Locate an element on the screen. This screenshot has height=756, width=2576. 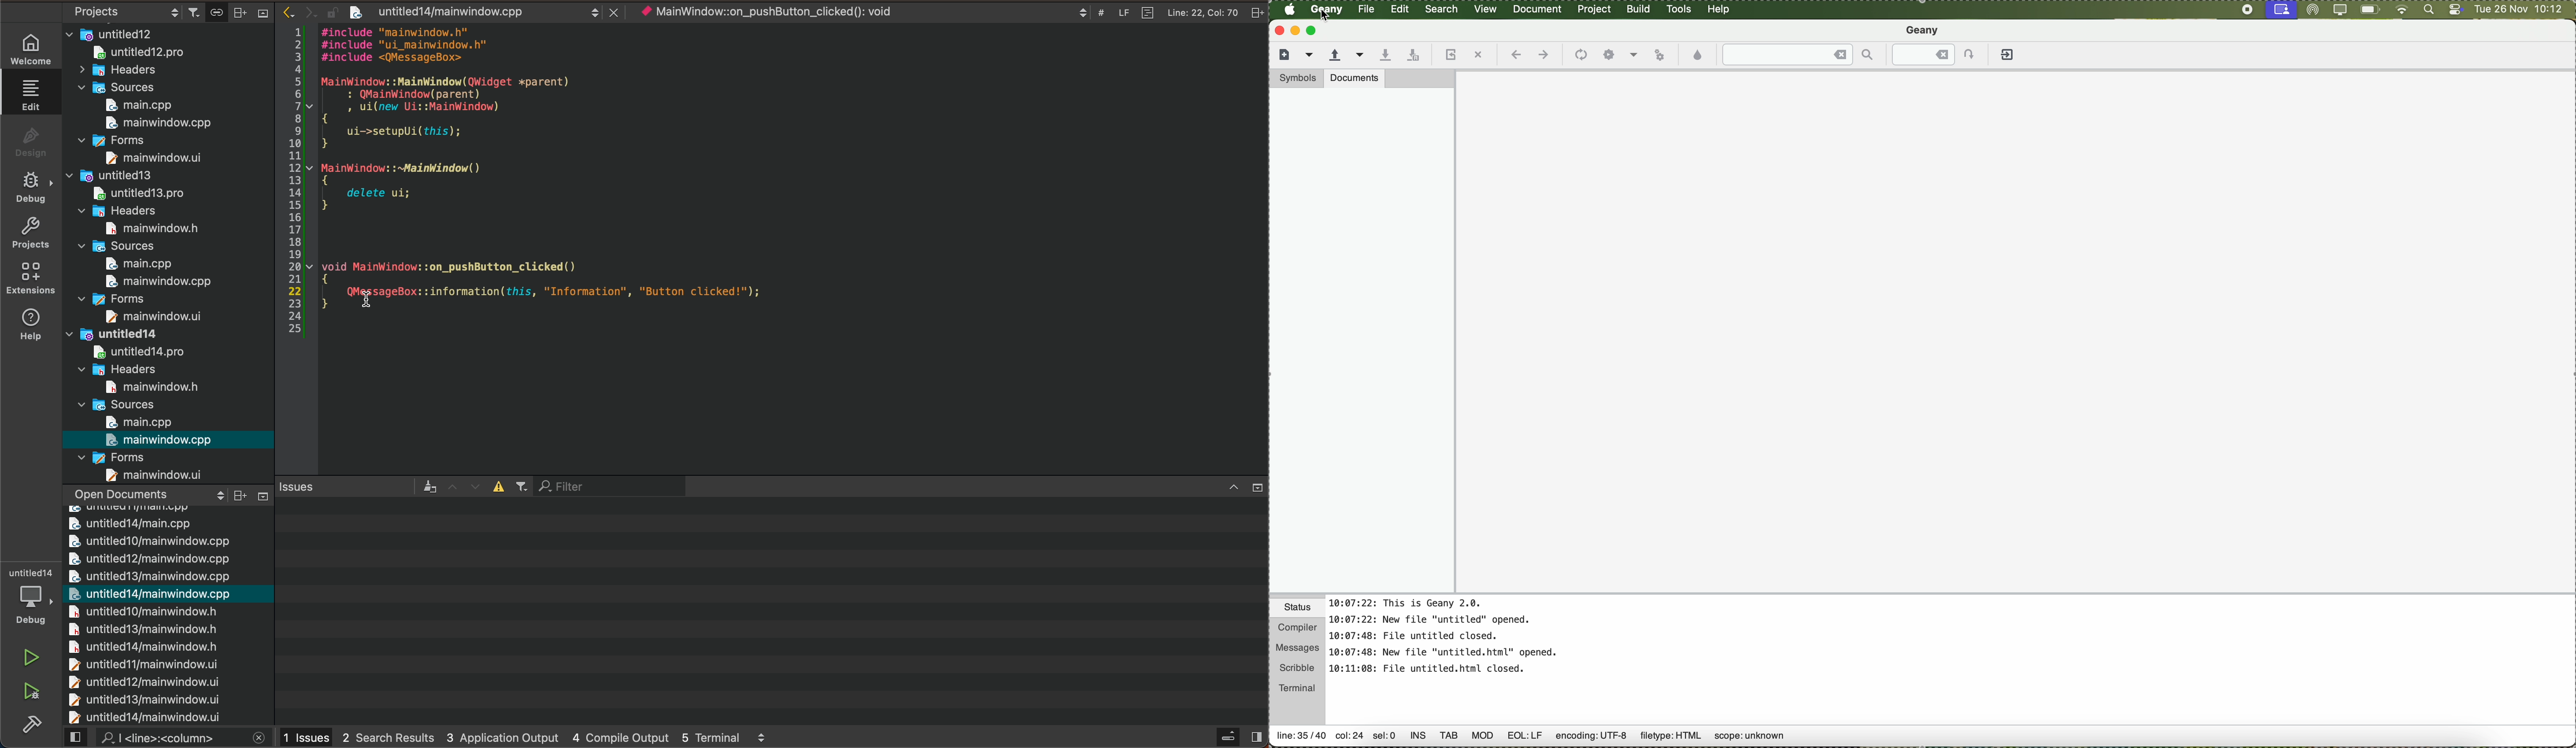
forms is located at coordinates (115, 141).